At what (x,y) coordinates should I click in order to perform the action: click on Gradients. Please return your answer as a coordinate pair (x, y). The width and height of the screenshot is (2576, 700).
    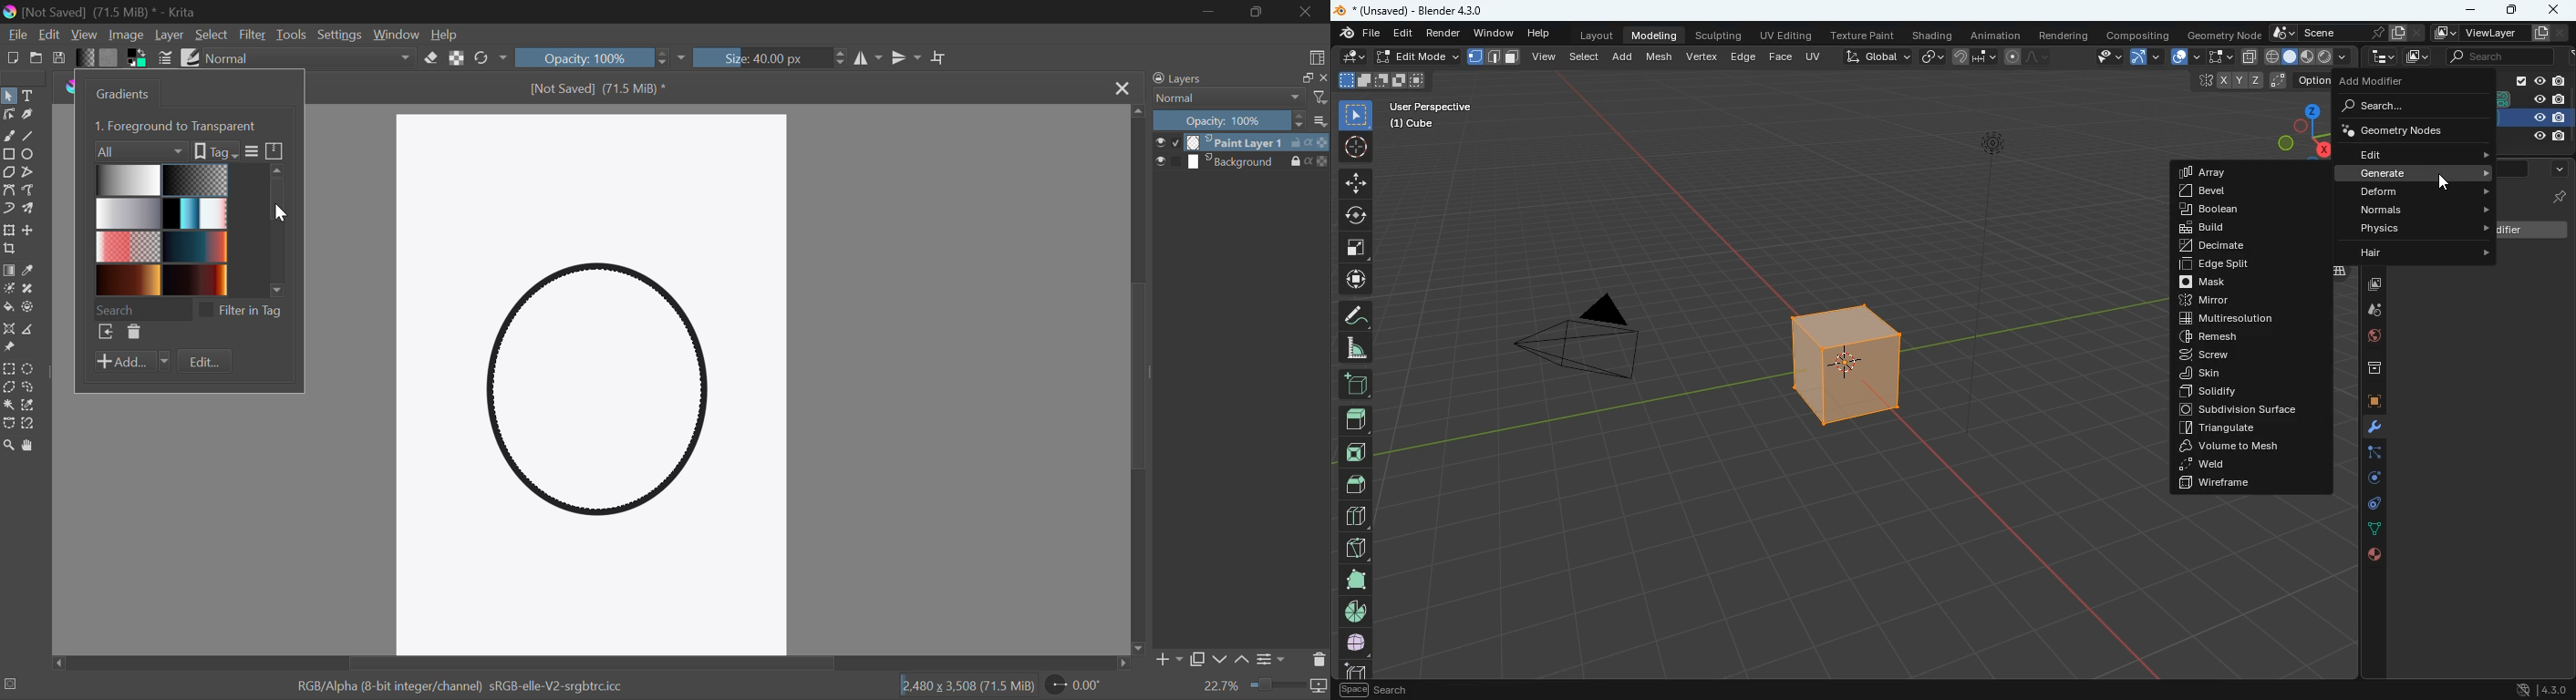
    Looking at the image, I should click on (161, 230).